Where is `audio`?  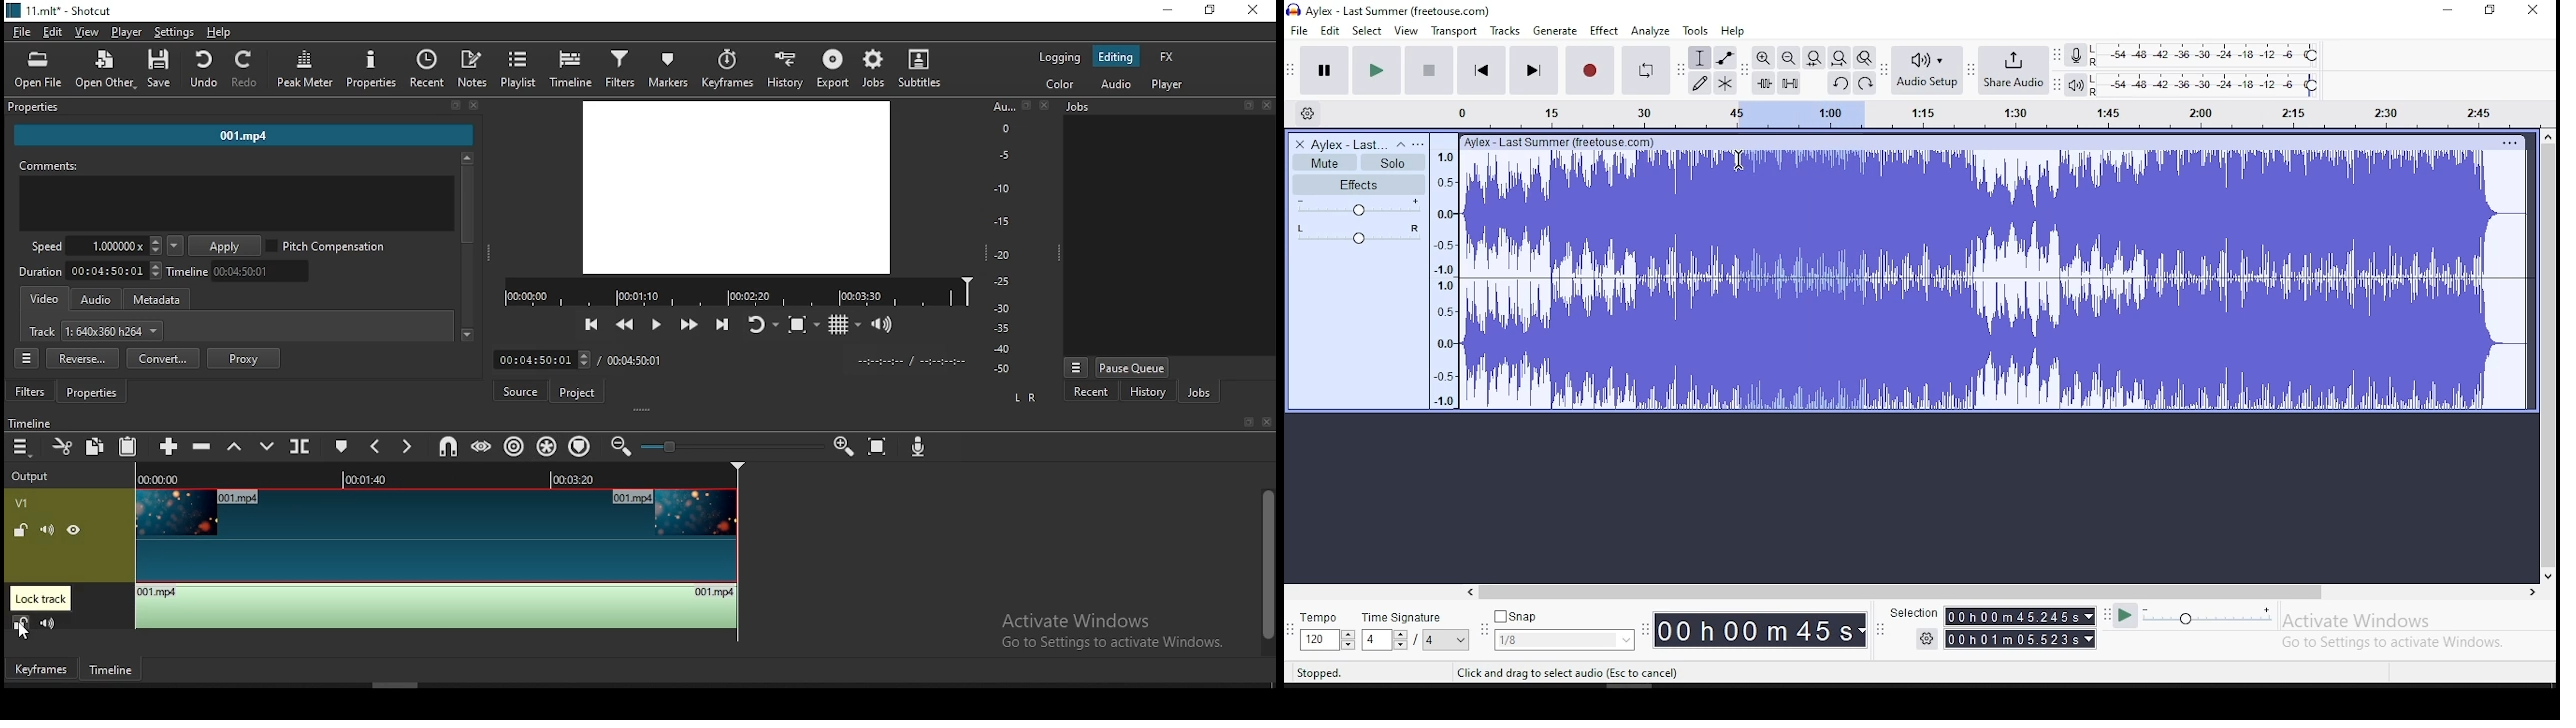 audio is located at coordinates (95, 300).